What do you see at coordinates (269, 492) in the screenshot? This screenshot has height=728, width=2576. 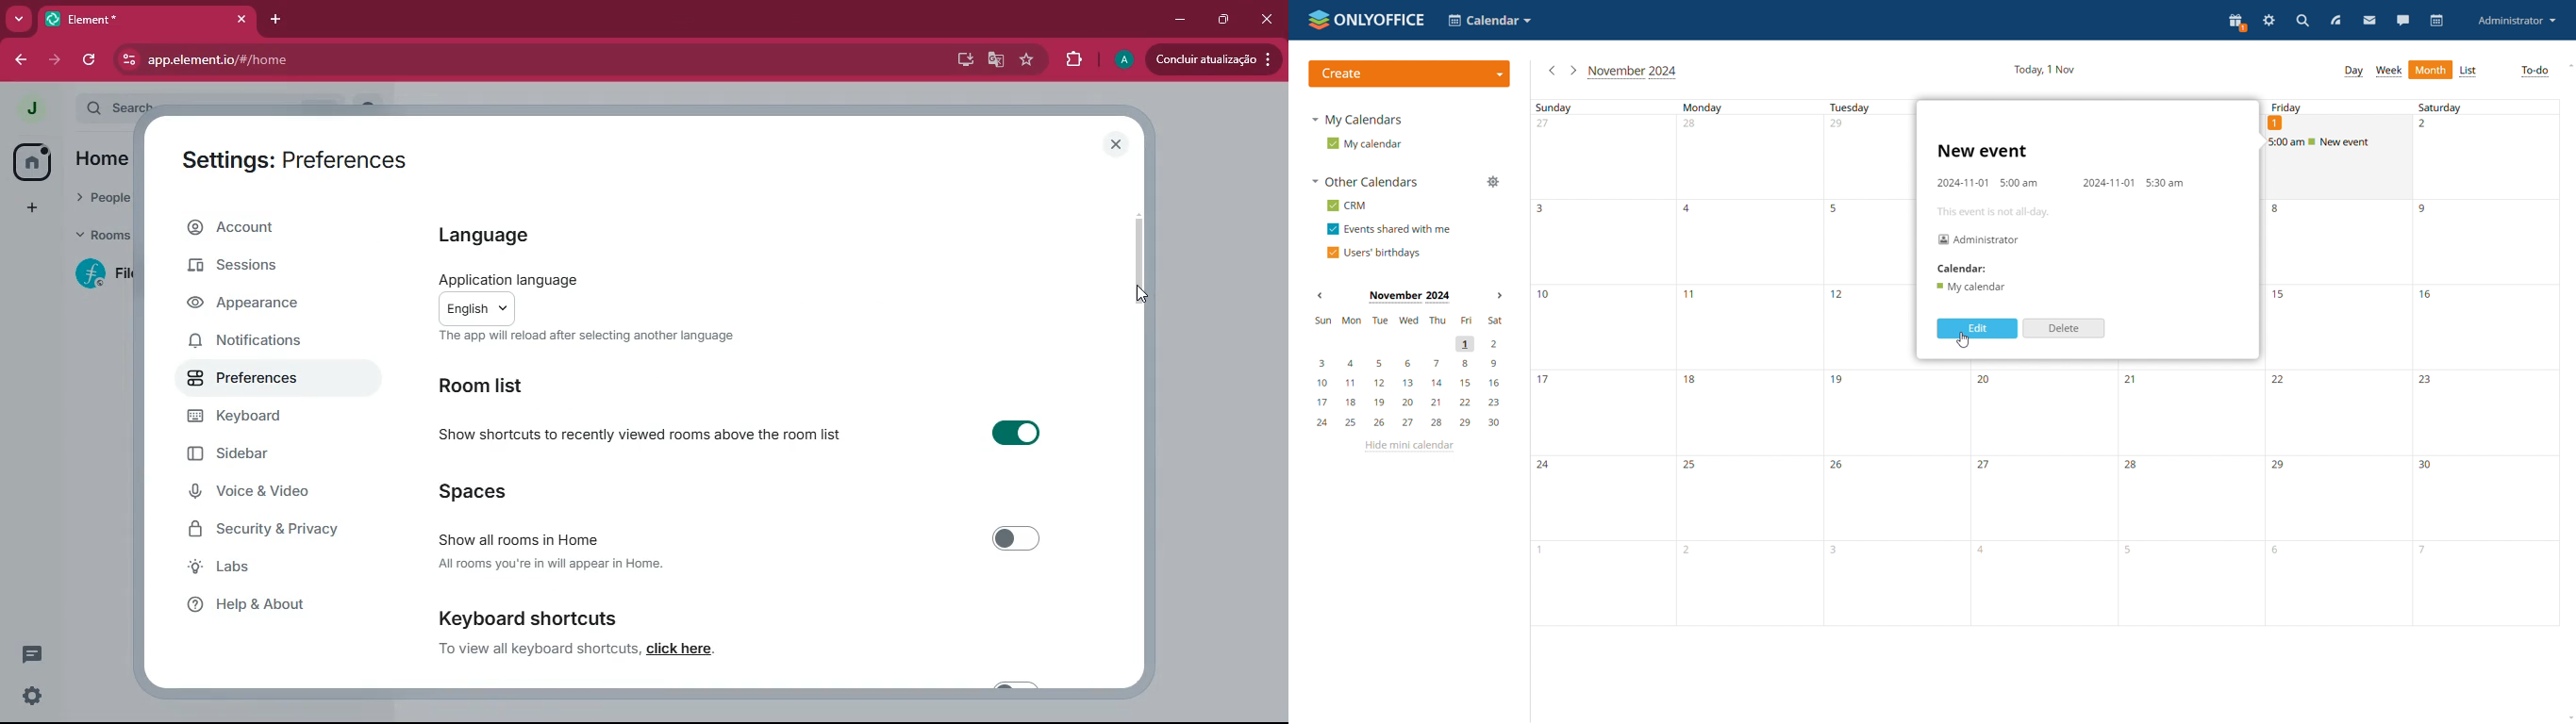 I see `voice & video` at bounding box center [269, 492].